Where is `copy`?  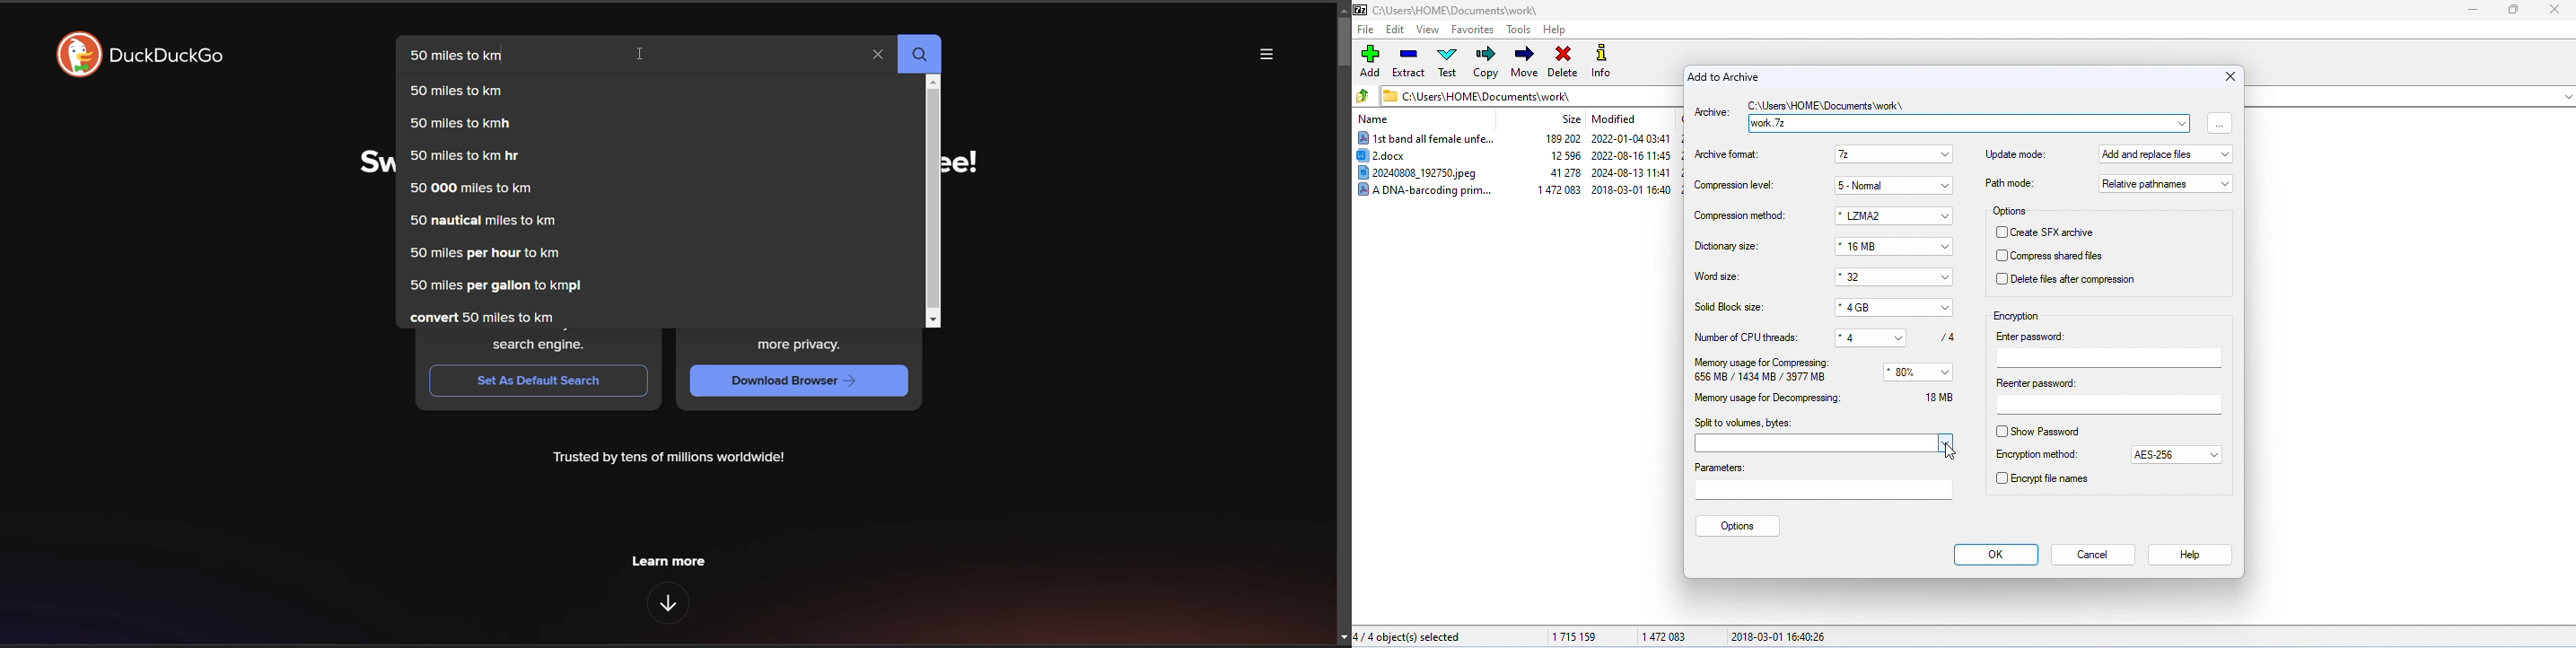 copy is located at coordinates (1487, 62).